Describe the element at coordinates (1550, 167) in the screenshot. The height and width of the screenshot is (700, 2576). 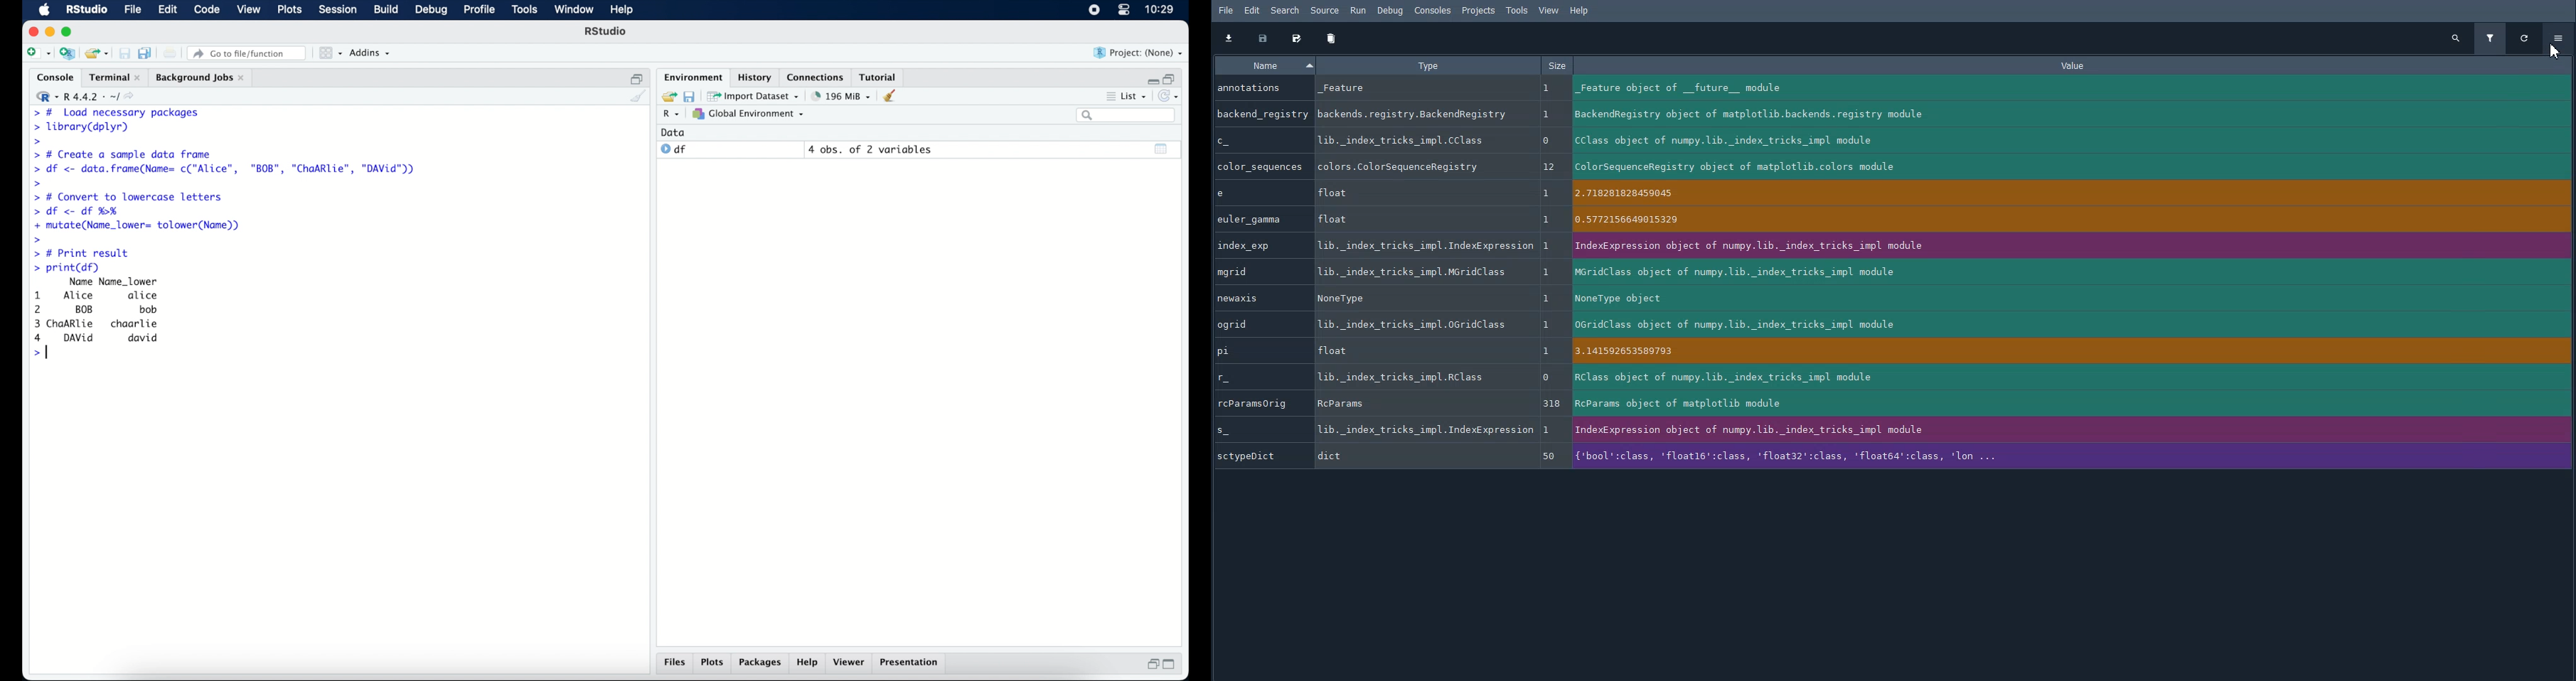
I see `12` at that location.